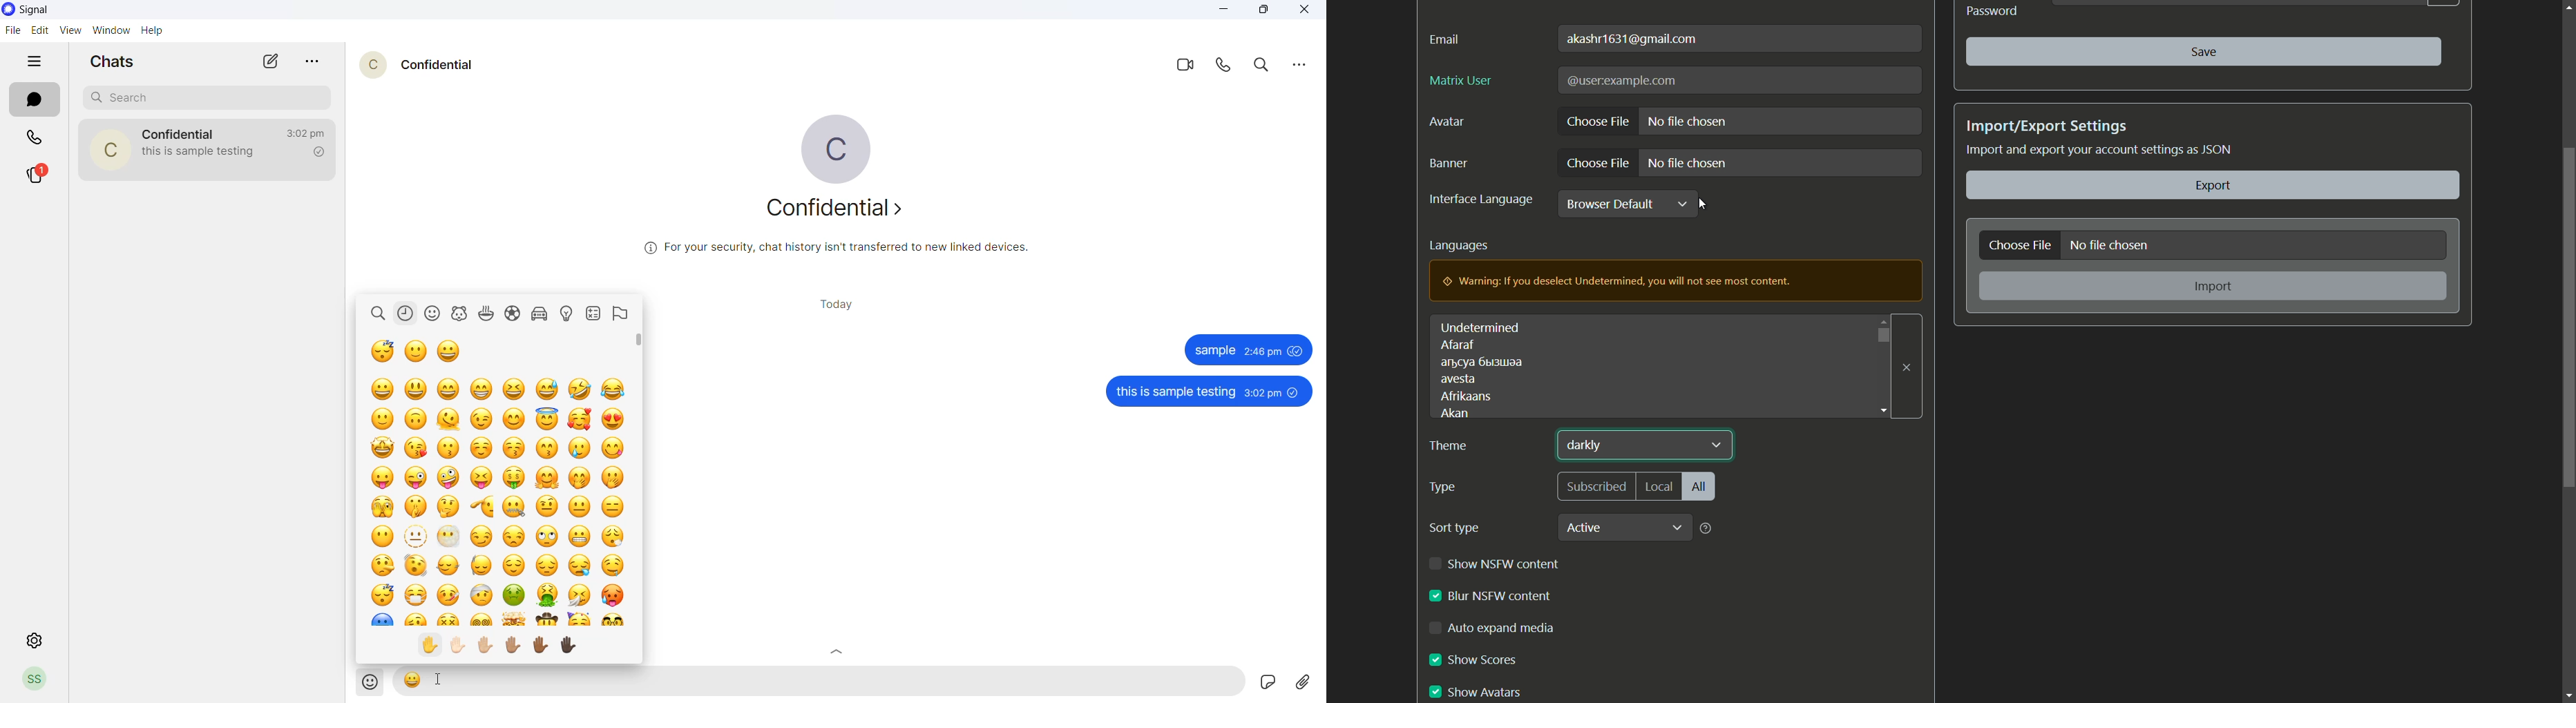  What do you see at coordinates (1437, 660) in the screenshot?
I see `checkbox` at bounding box center [1437, 660].